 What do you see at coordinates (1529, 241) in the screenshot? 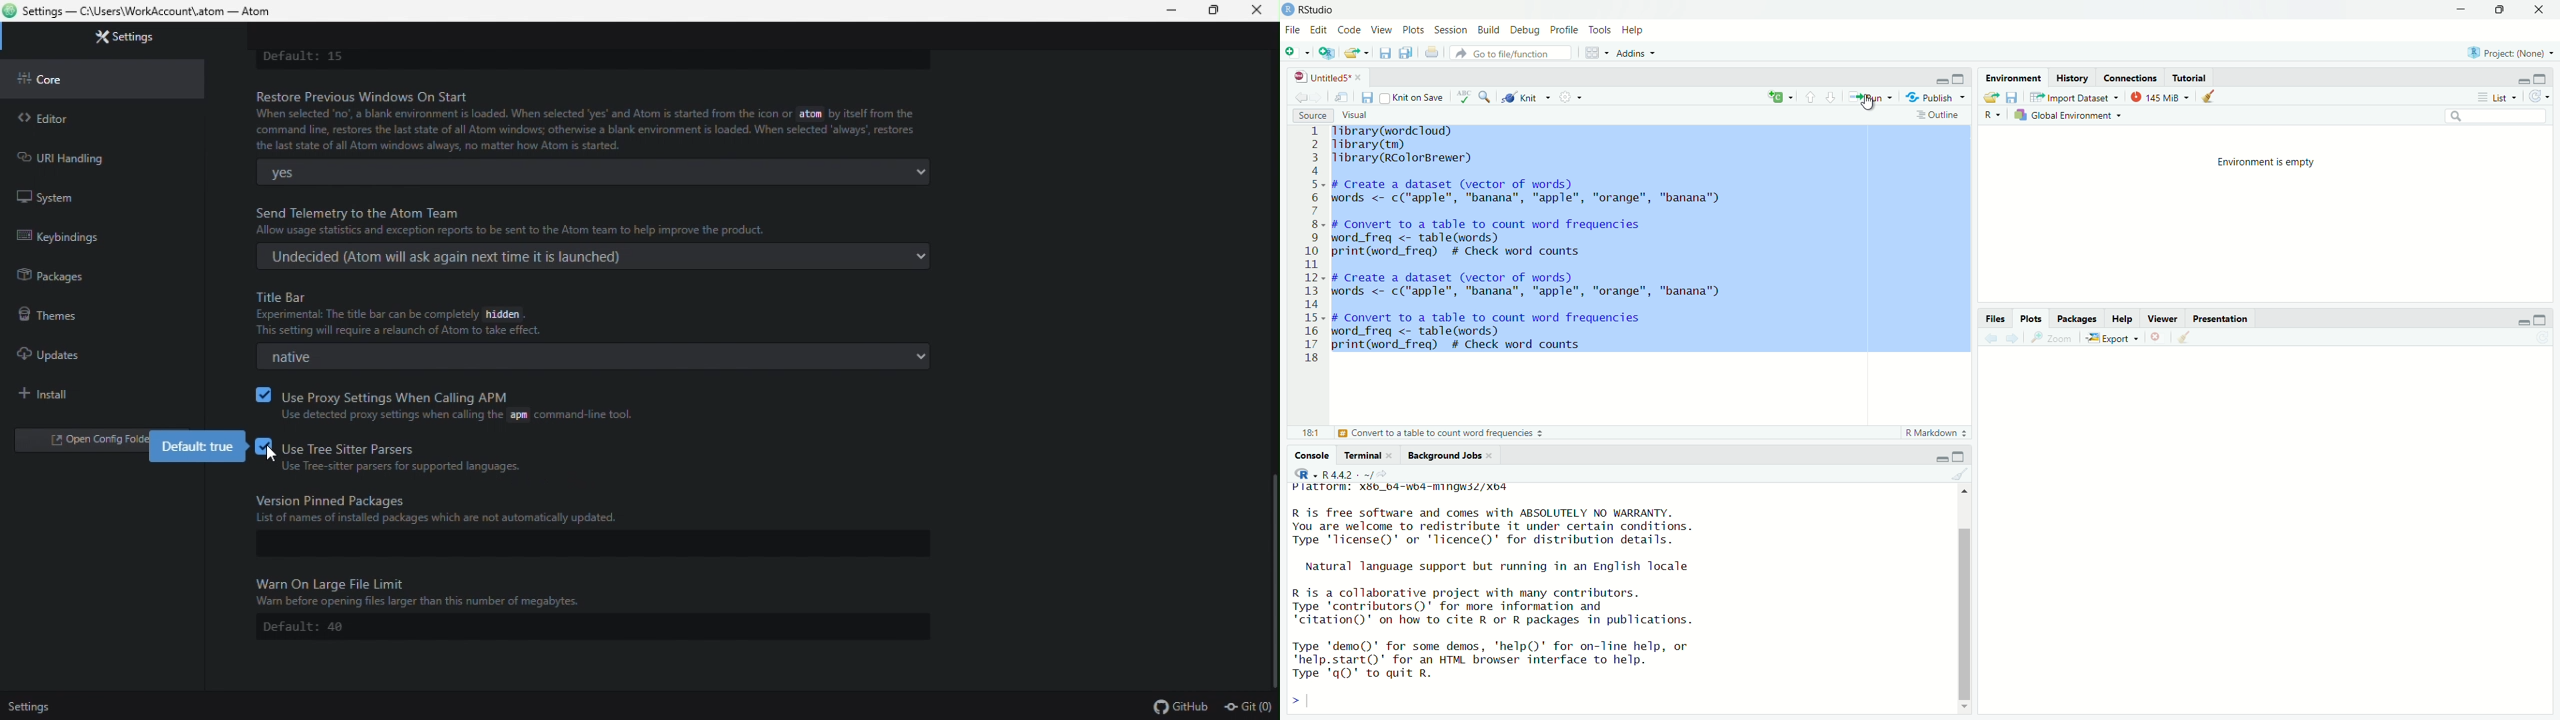
I see `1ibrary(wordcioud)> Tibrary(tm)3 Tlibrary(RColorBrewer)45- # Create a dataset (vector of words)5 words <- c("apple", "banana", "apple", "orange", "banana")F8. # Convert to a table to count word frequencies) word_freq <- table(words)) print(word_freq) # Check word counts IL2- # Create a dataset (vector of words)3 words <- c("apple", "banana", "apple", "orange", "banana")45« # Convert to a table to count word frequencies5 word_freq <- table(words)7 print(word_freq) # Check word counts.` at bounding box center [1529, 241].